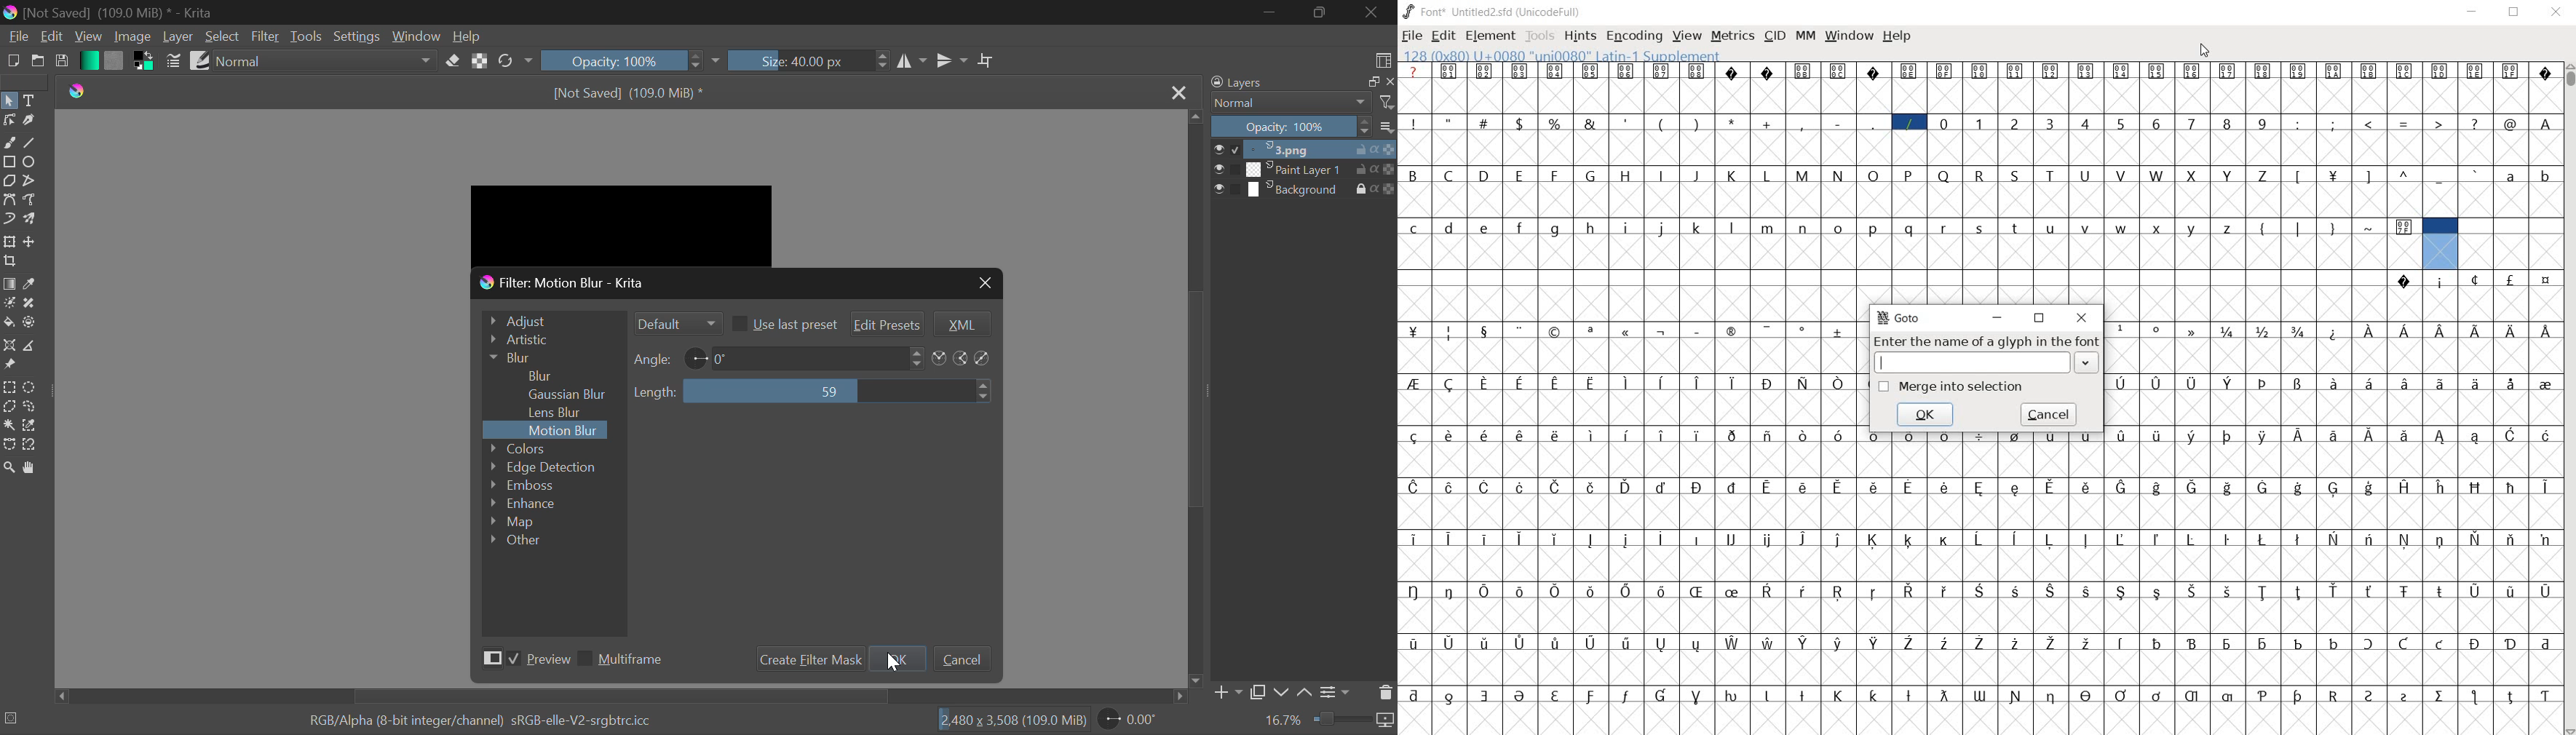 This screenshot has width=2576, height=756. Describe the element at coordinates (1414, 694) in the screenshot. I see `Symbol` at that location.